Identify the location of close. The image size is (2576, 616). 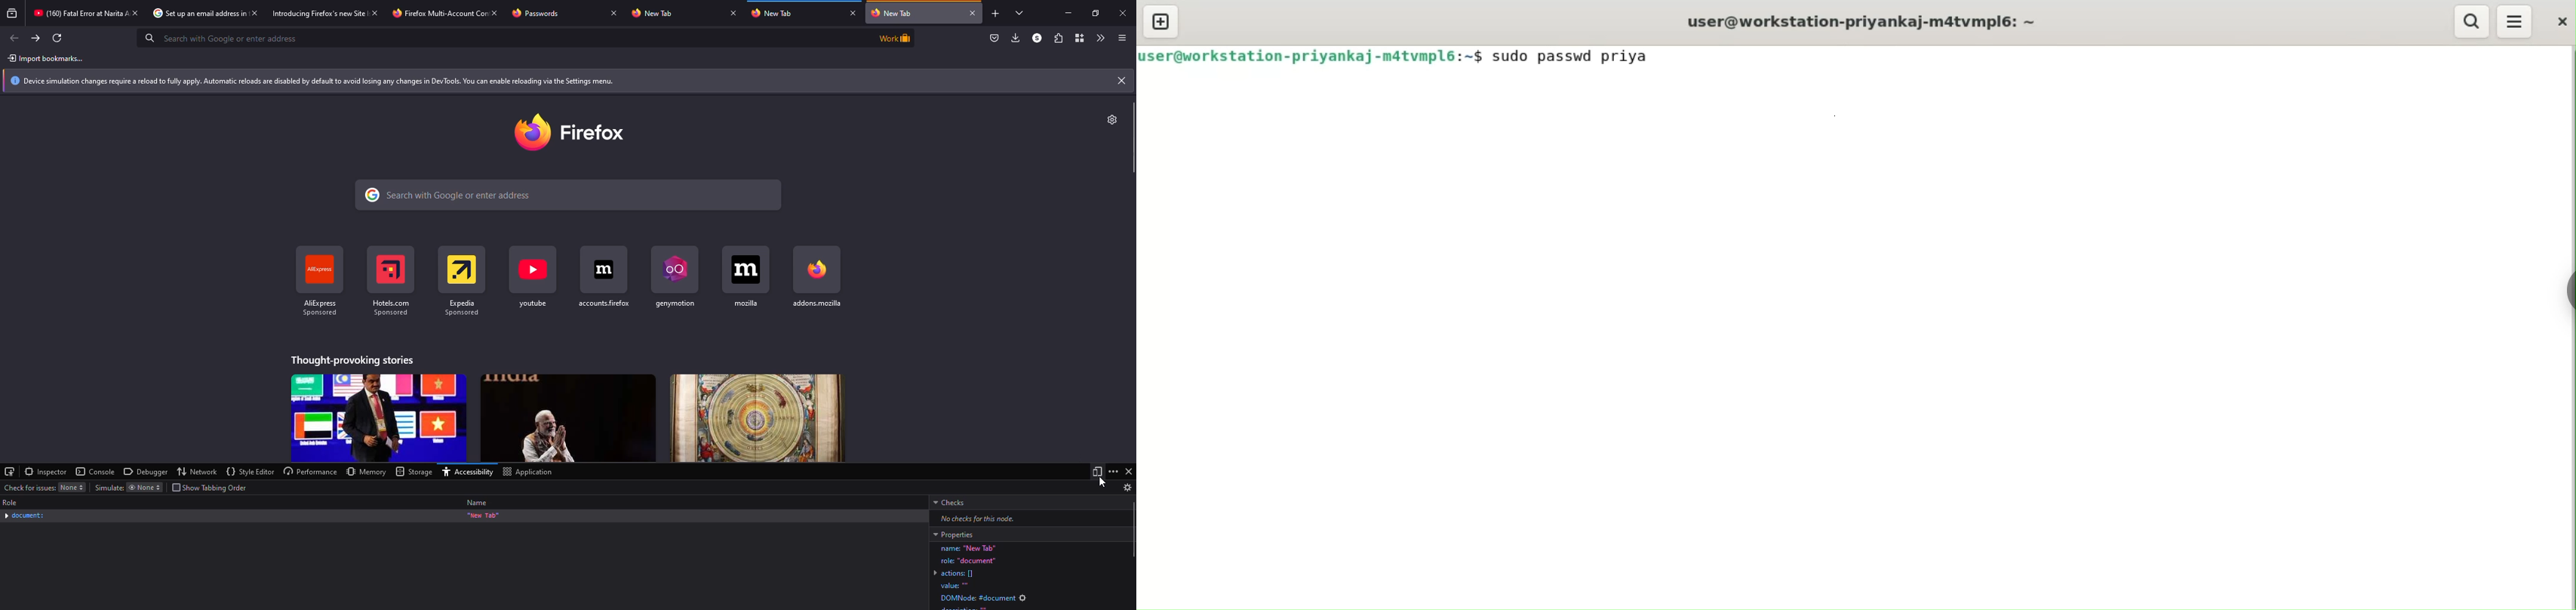
(255, 14).